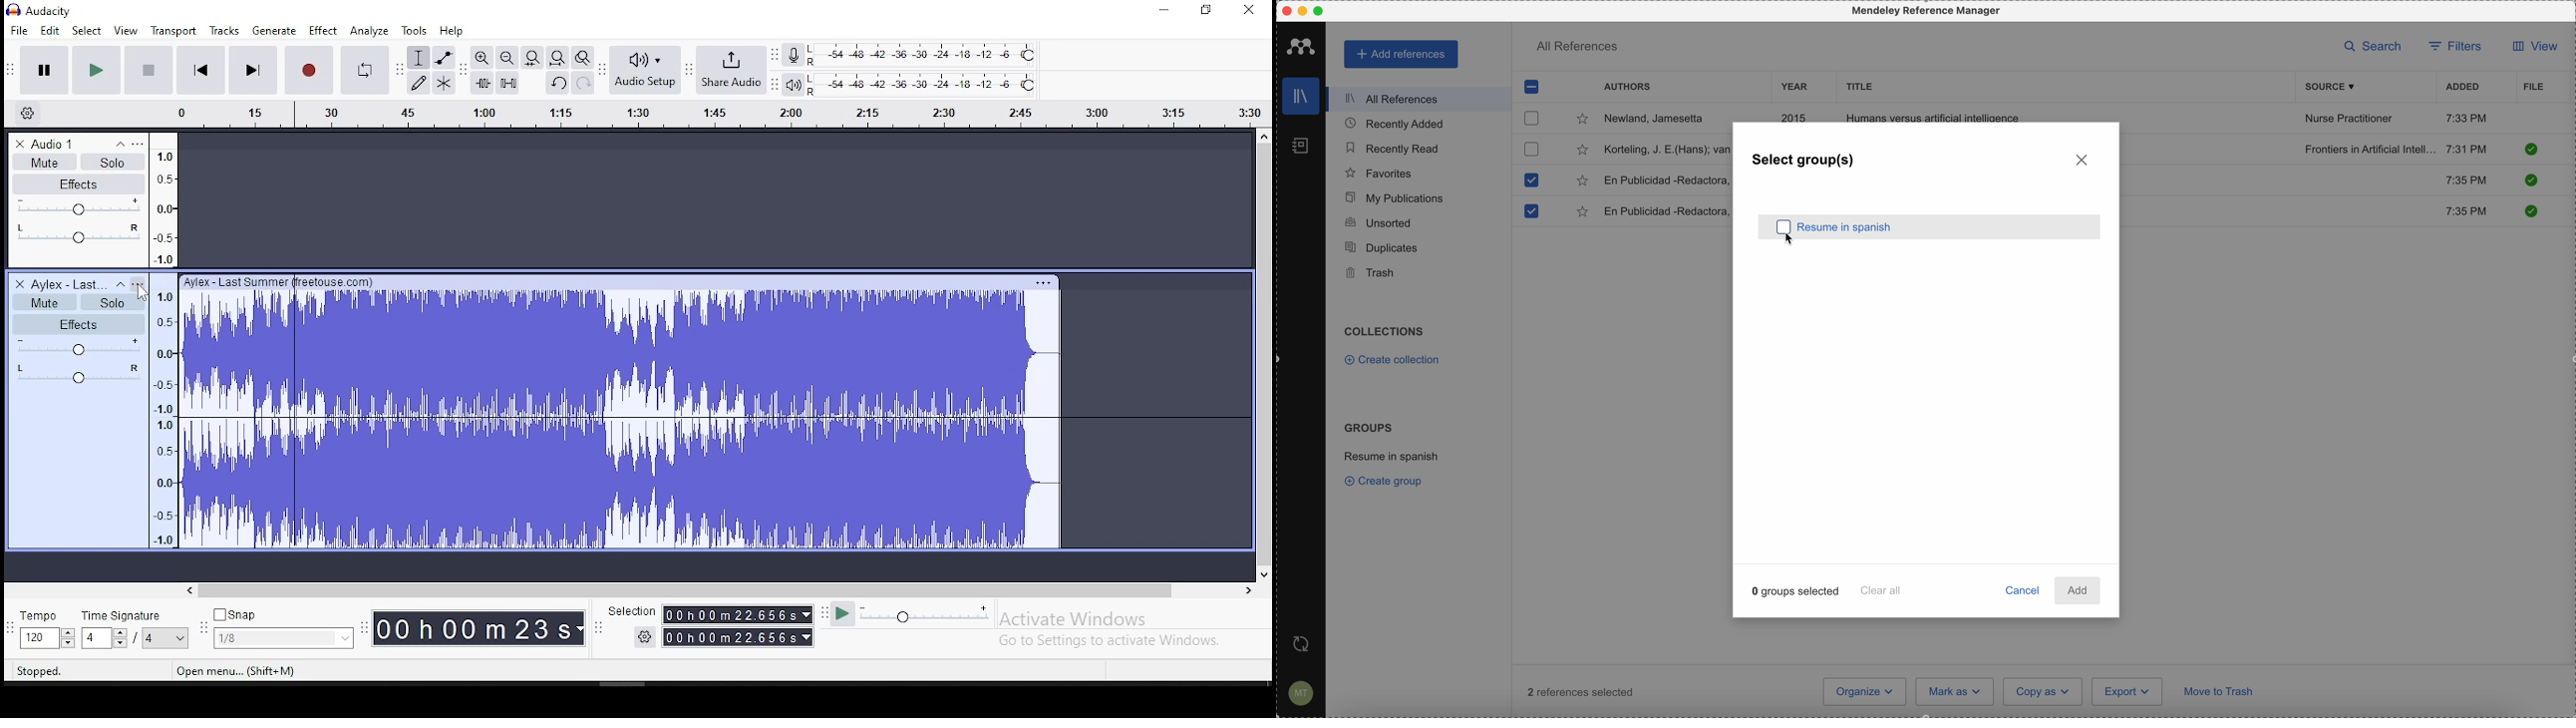 The image size is (2576, 728). I want to click on title, so click(1858, 85).